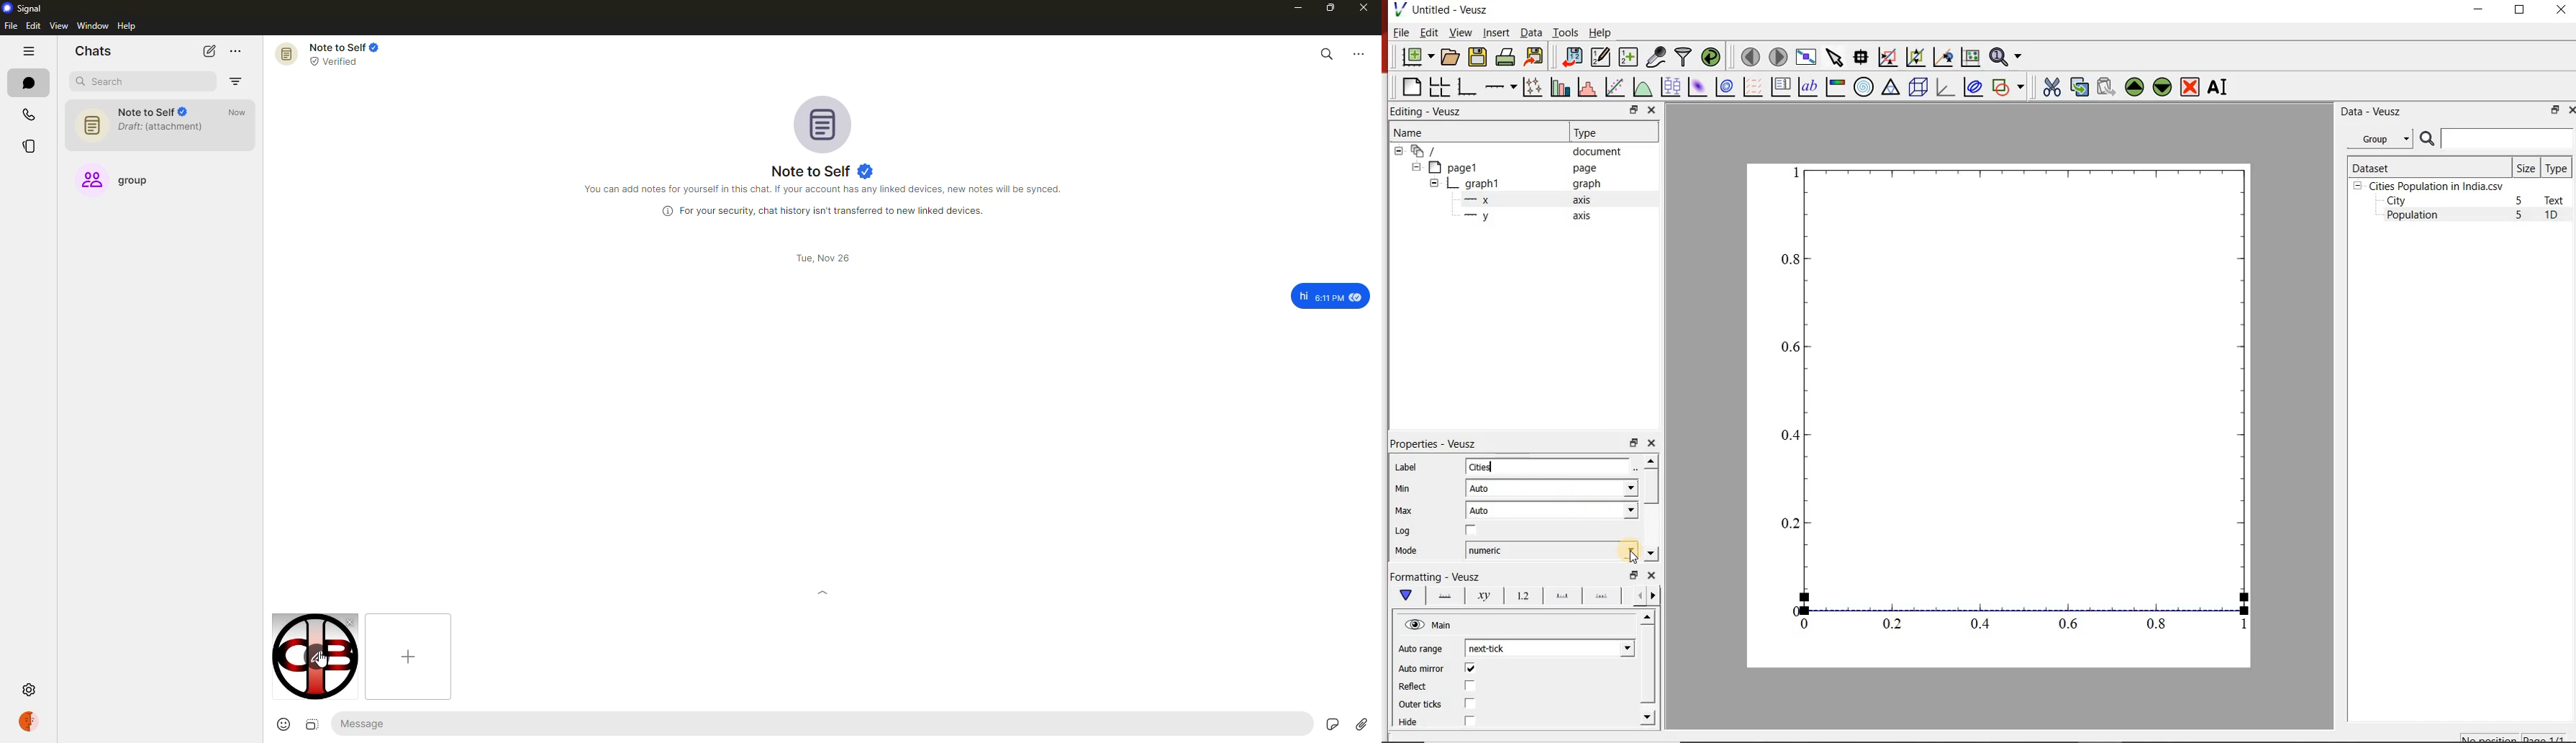 The width and height of the screenshot is (2576, 756). I want to click on blank page, so click(1410, 88).